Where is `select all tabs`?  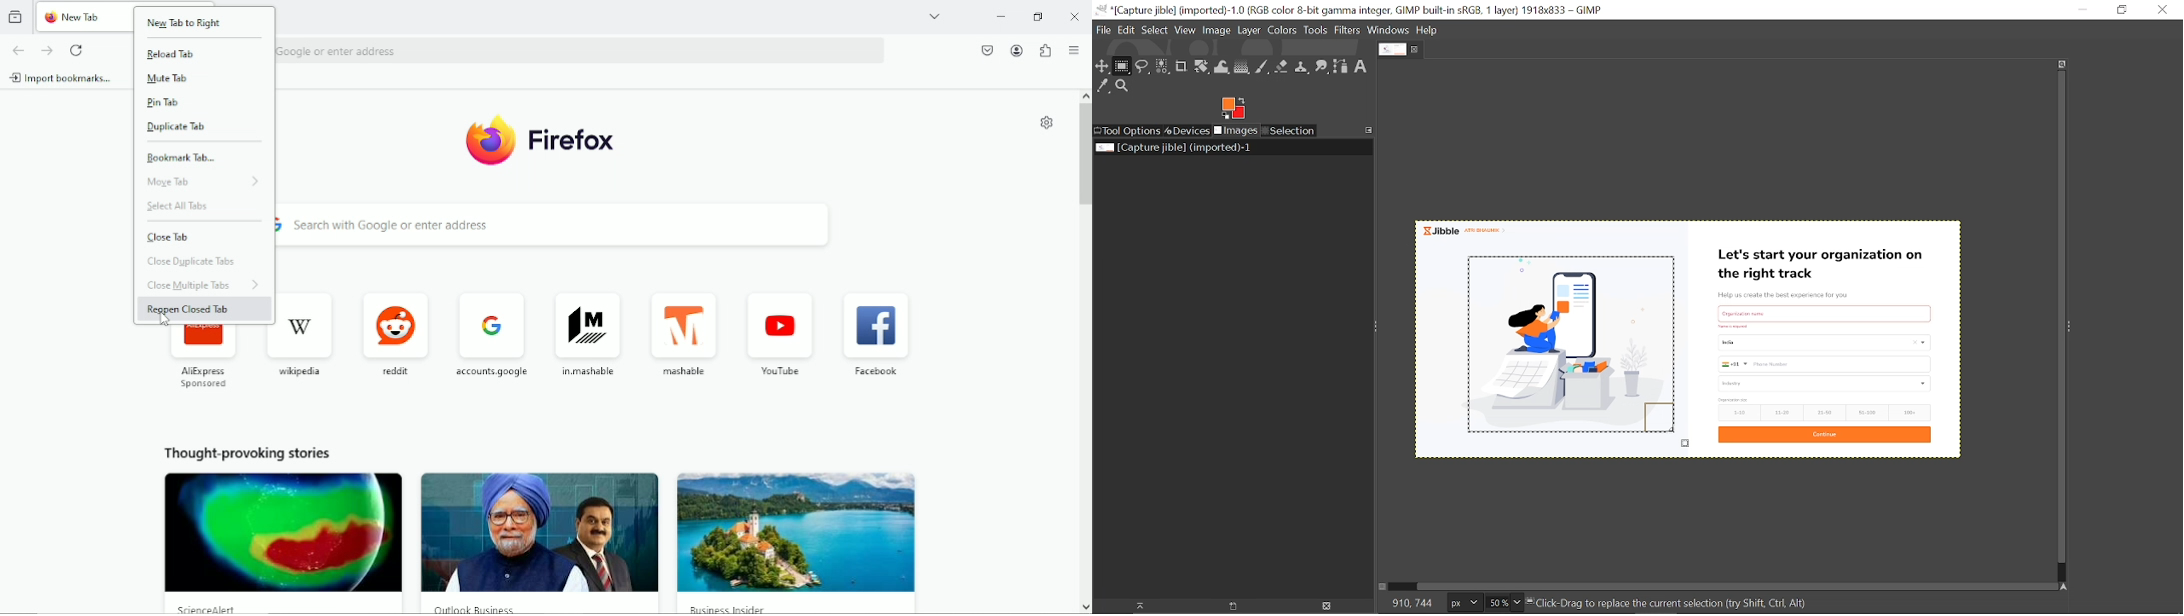 select all tabs is located at coordinates (178, 206).